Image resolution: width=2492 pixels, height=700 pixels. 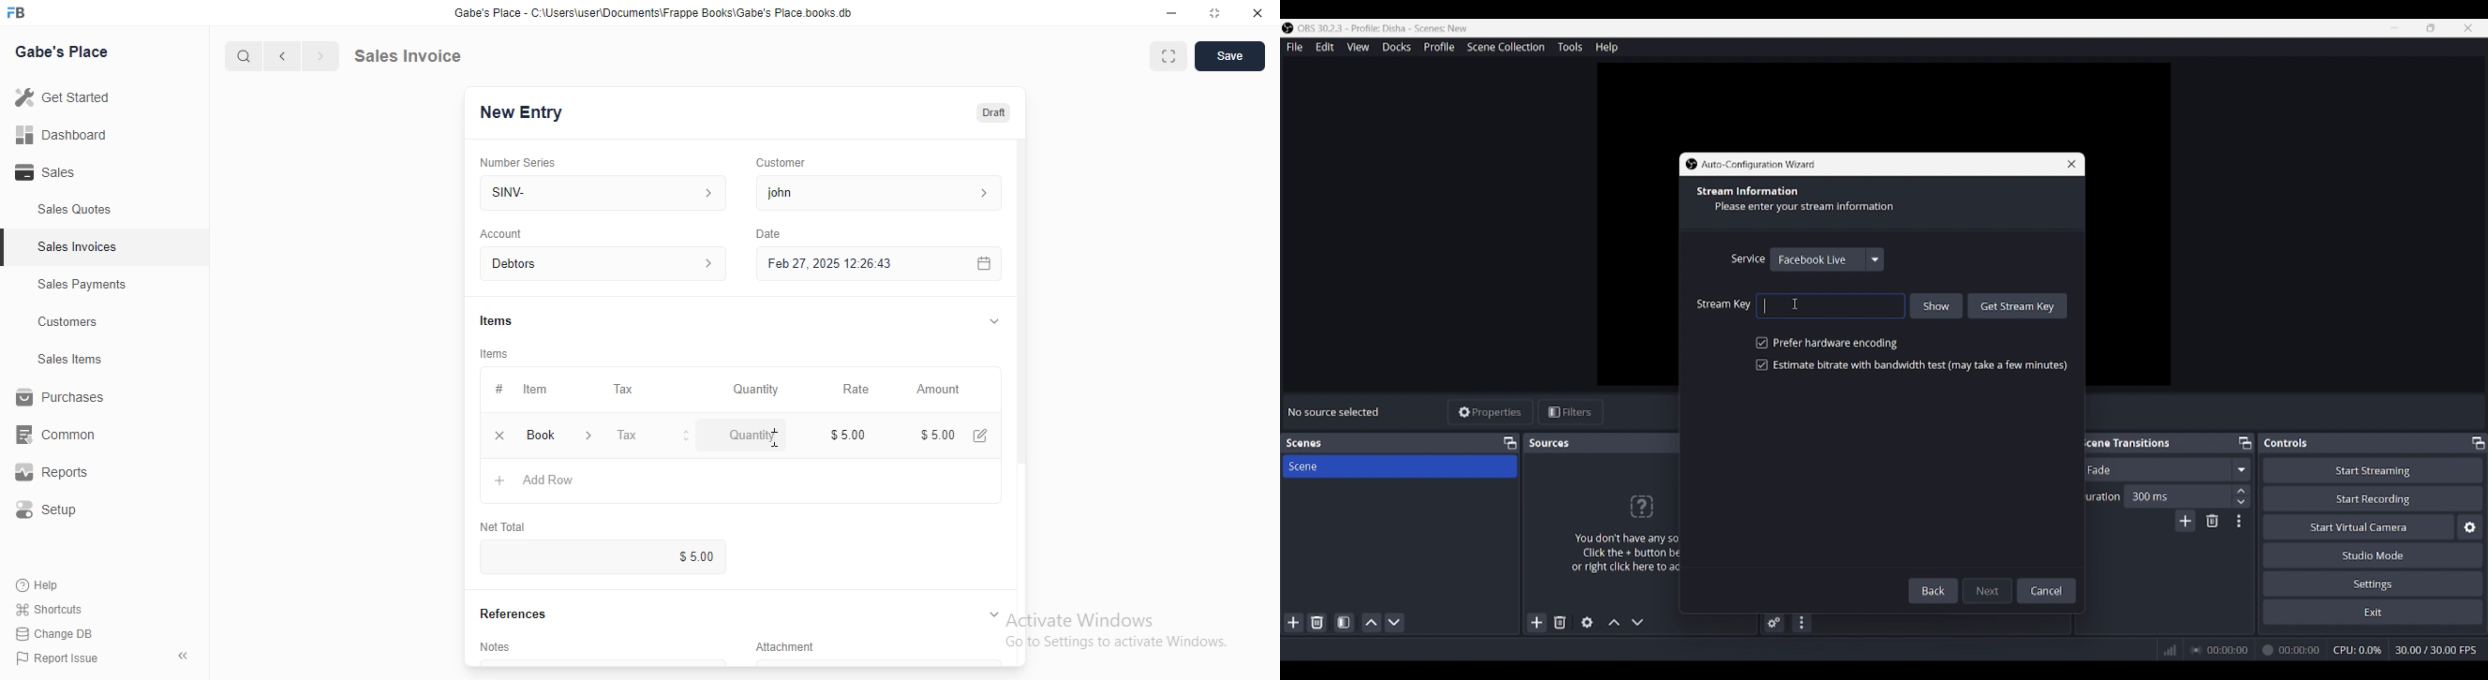 I want to click on previous, so click(x=284, y=54).